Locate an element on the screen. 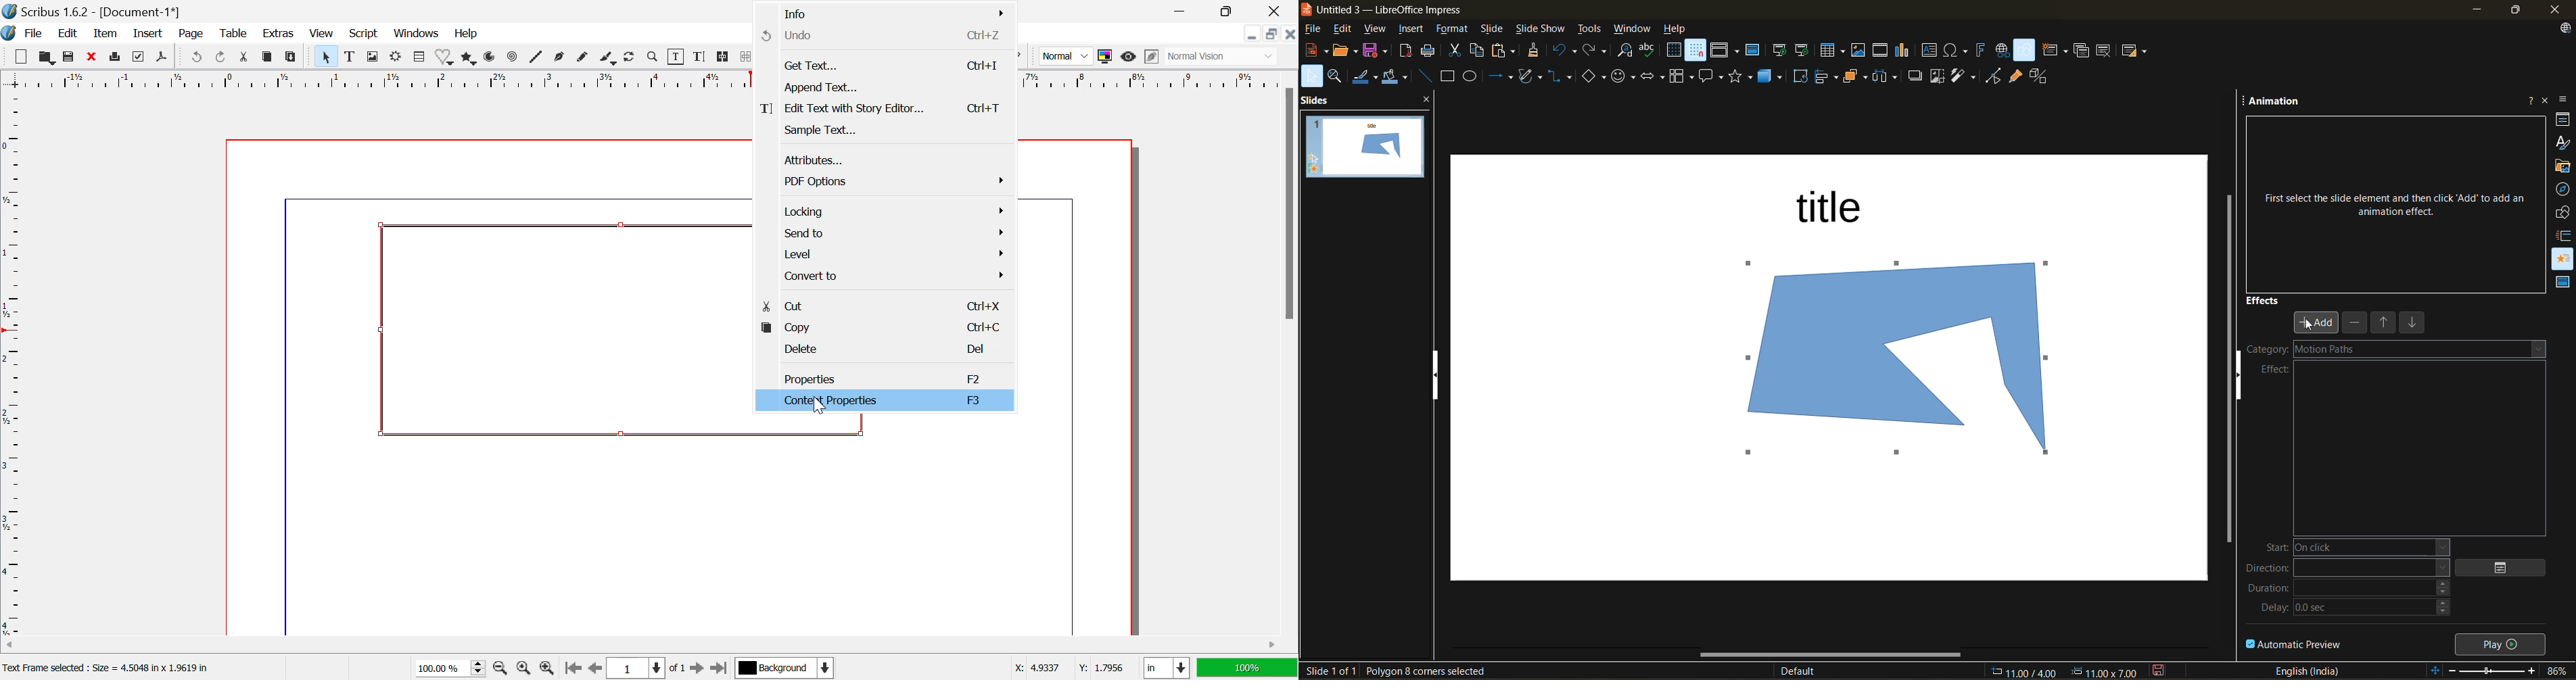 The width and height of the screenshot is (2576, 700). master slide is located at coordinates (1752, 49).